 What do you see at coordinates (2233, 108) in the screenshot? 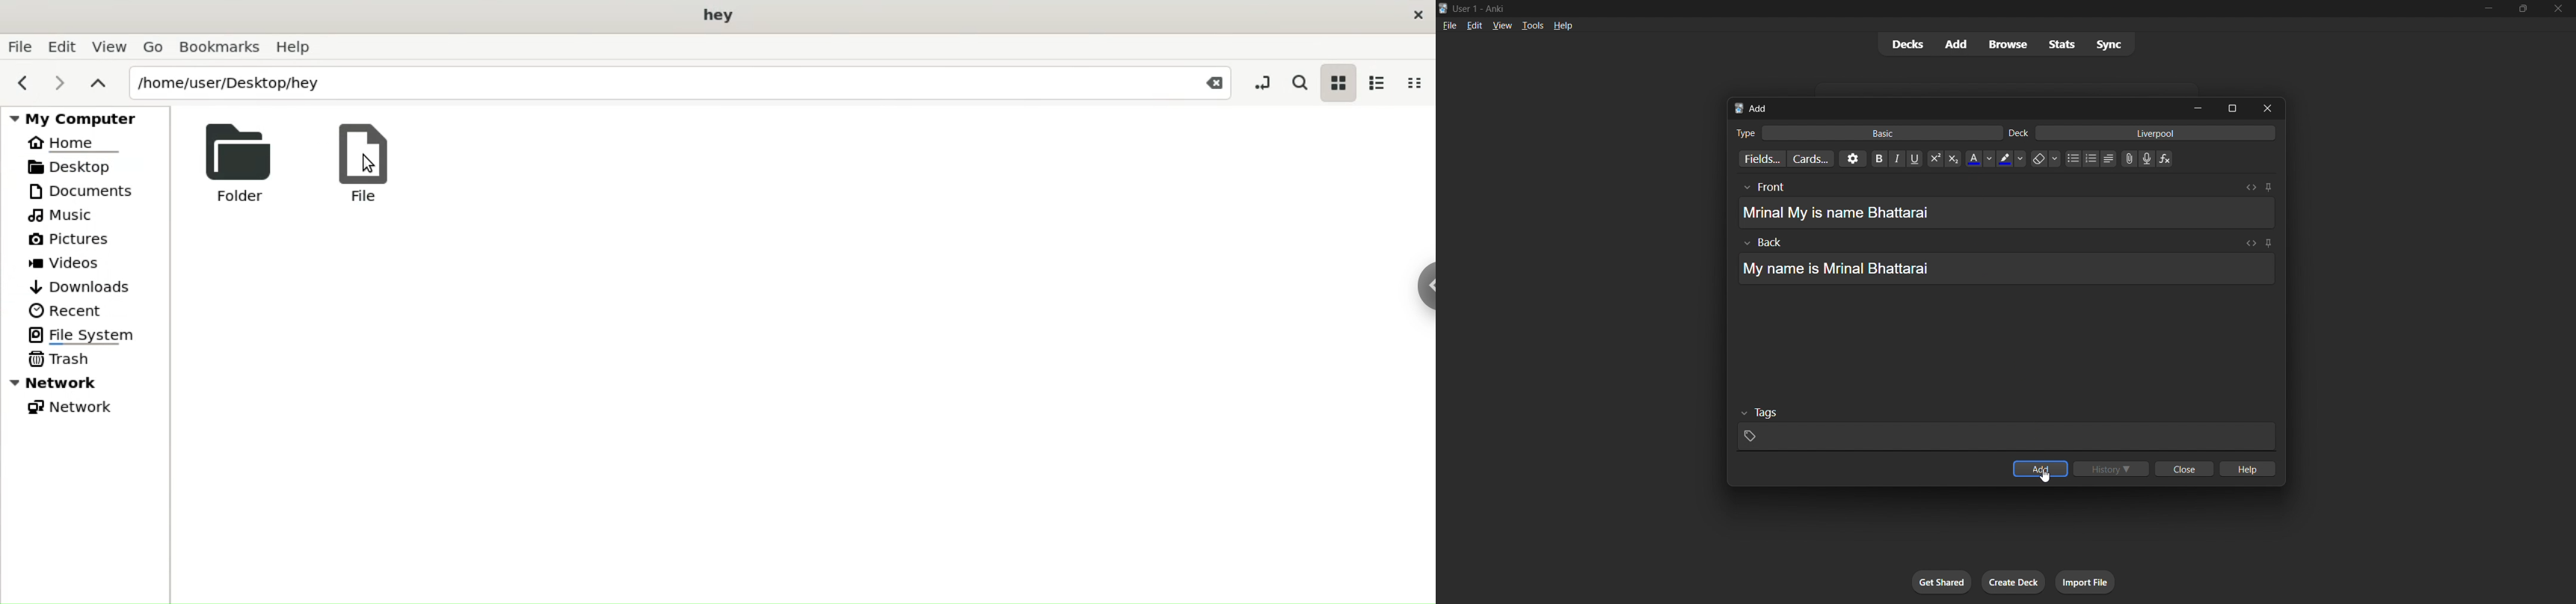
I see `maximize` at bounding box center [2233, 108].